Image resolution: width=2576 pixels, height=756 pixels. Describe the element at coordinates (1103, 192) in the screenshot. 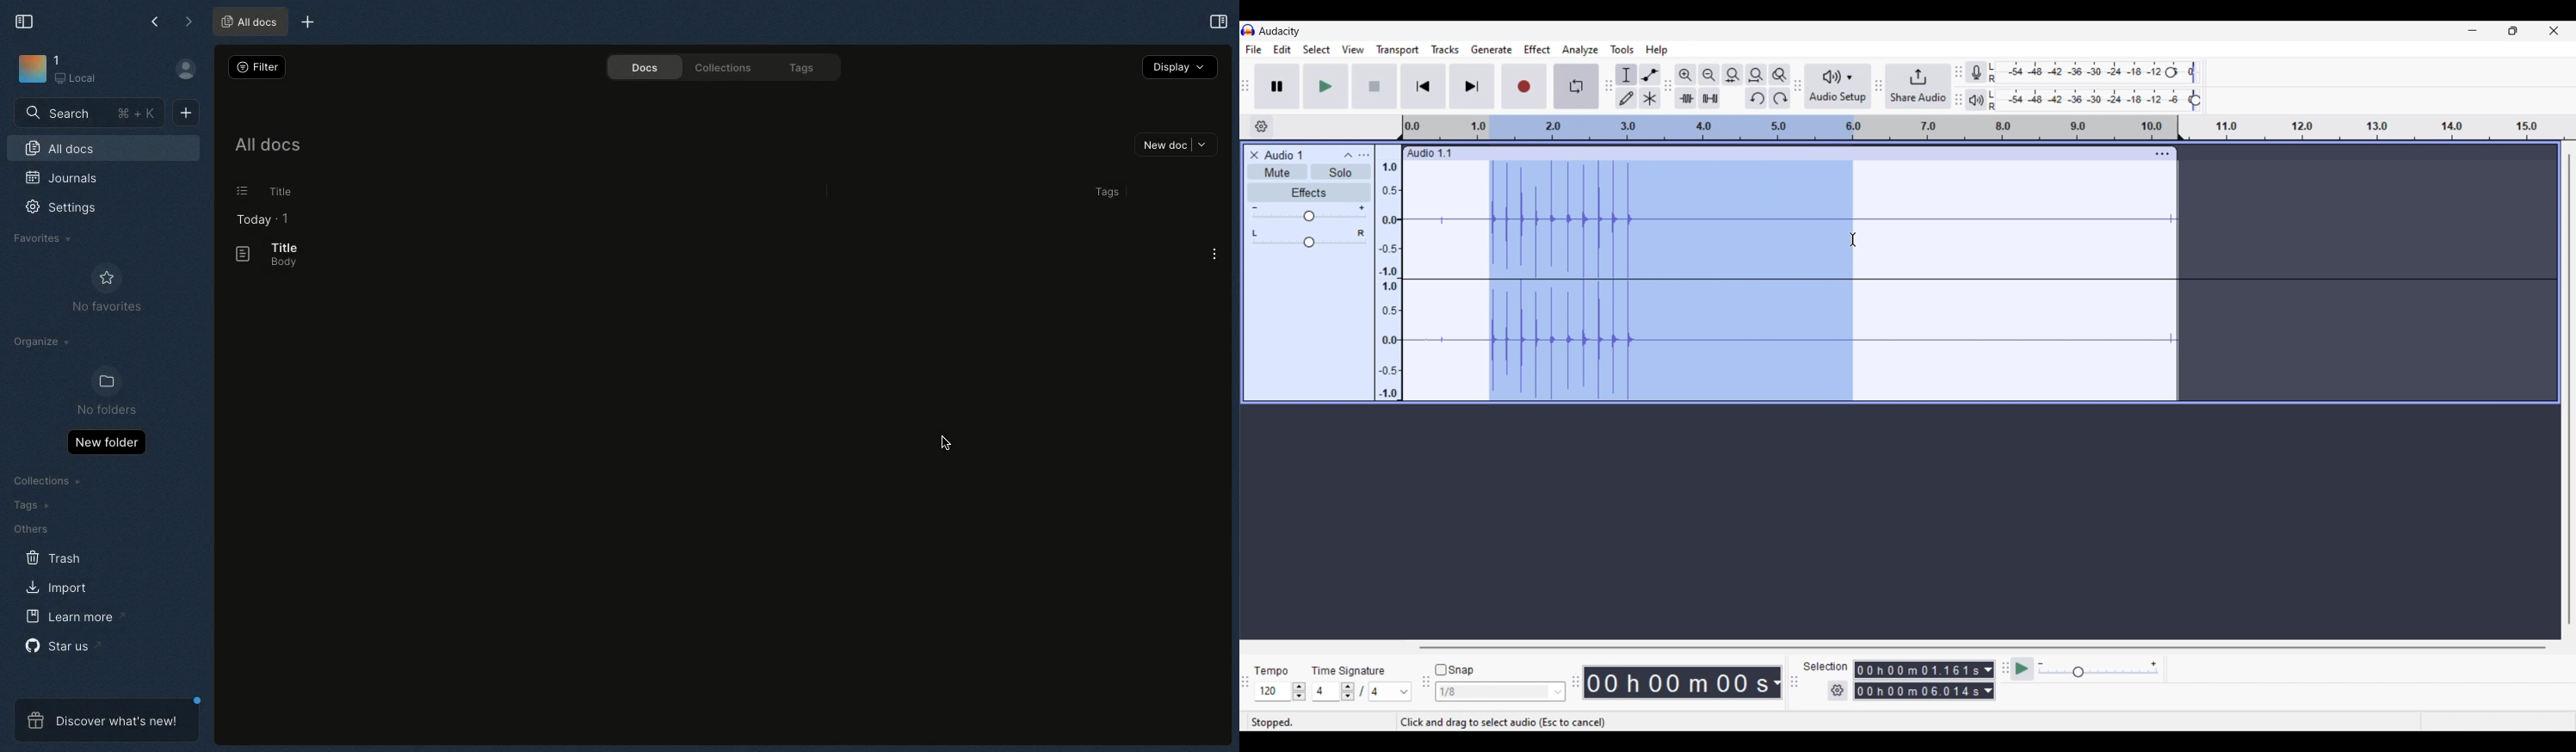

I see `Tags` at that location.